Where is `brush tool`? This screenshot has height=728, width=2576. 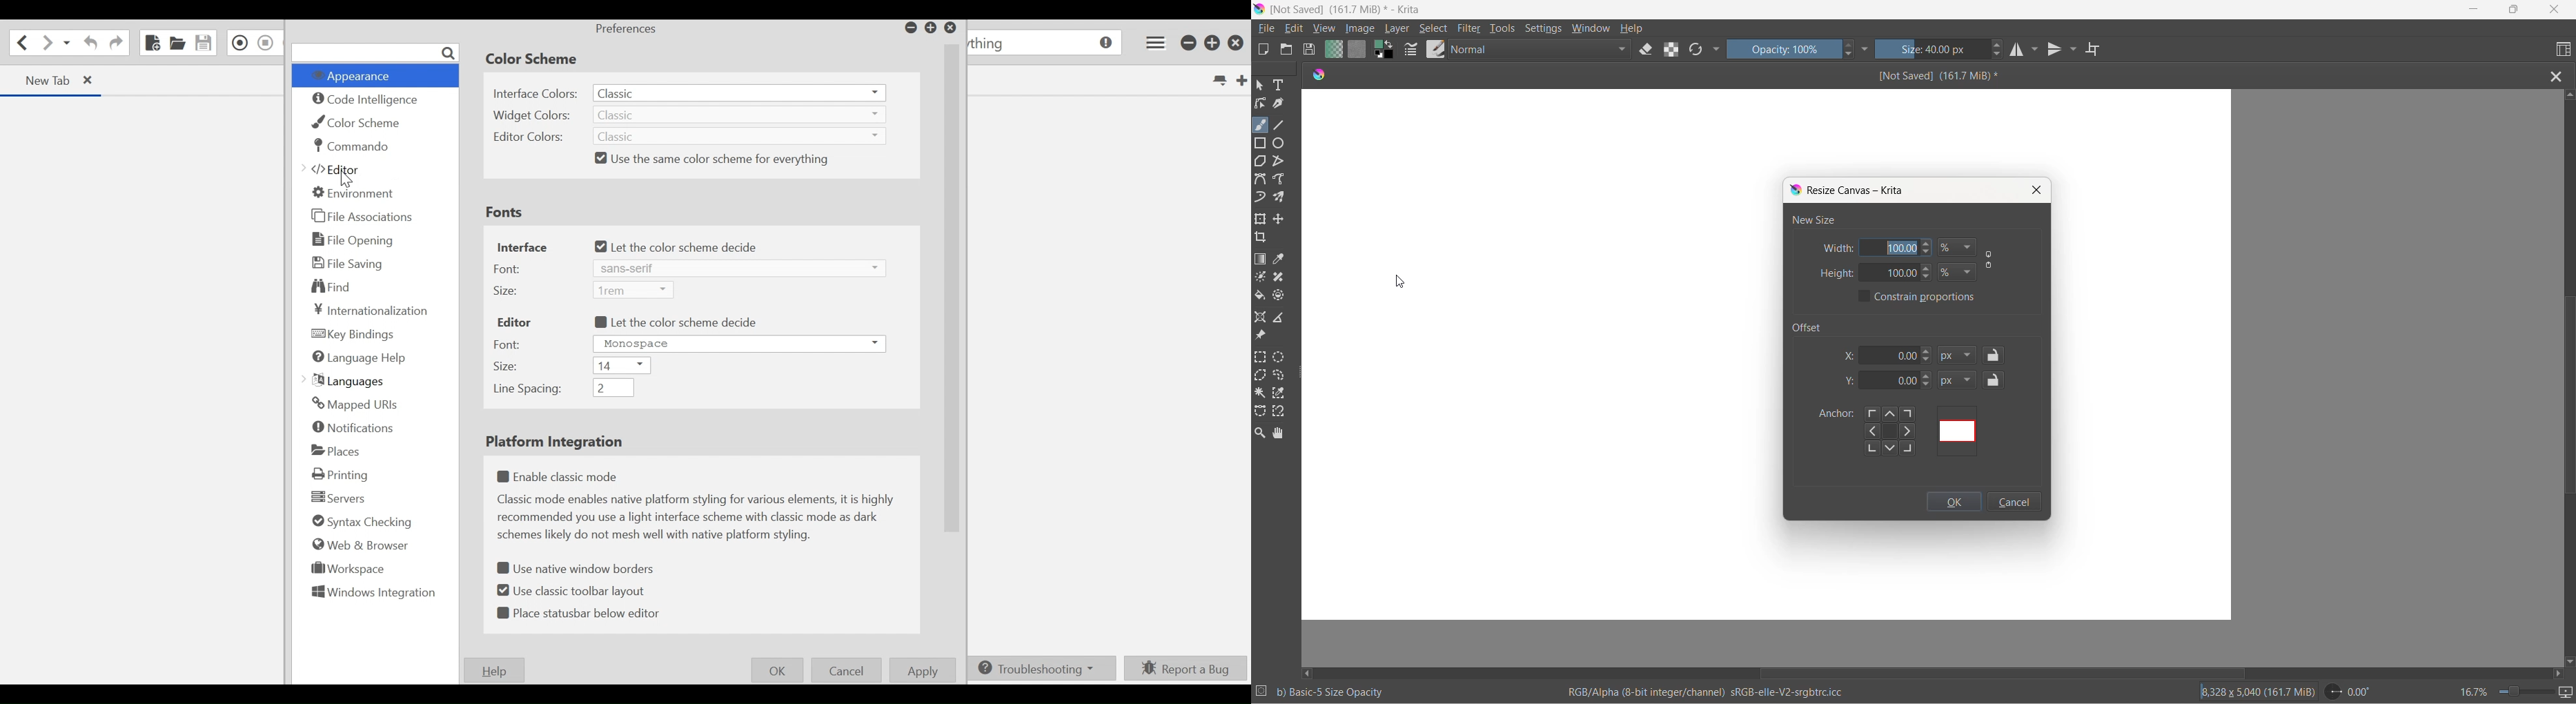
brush tool is located at coordinates (1261, 125).